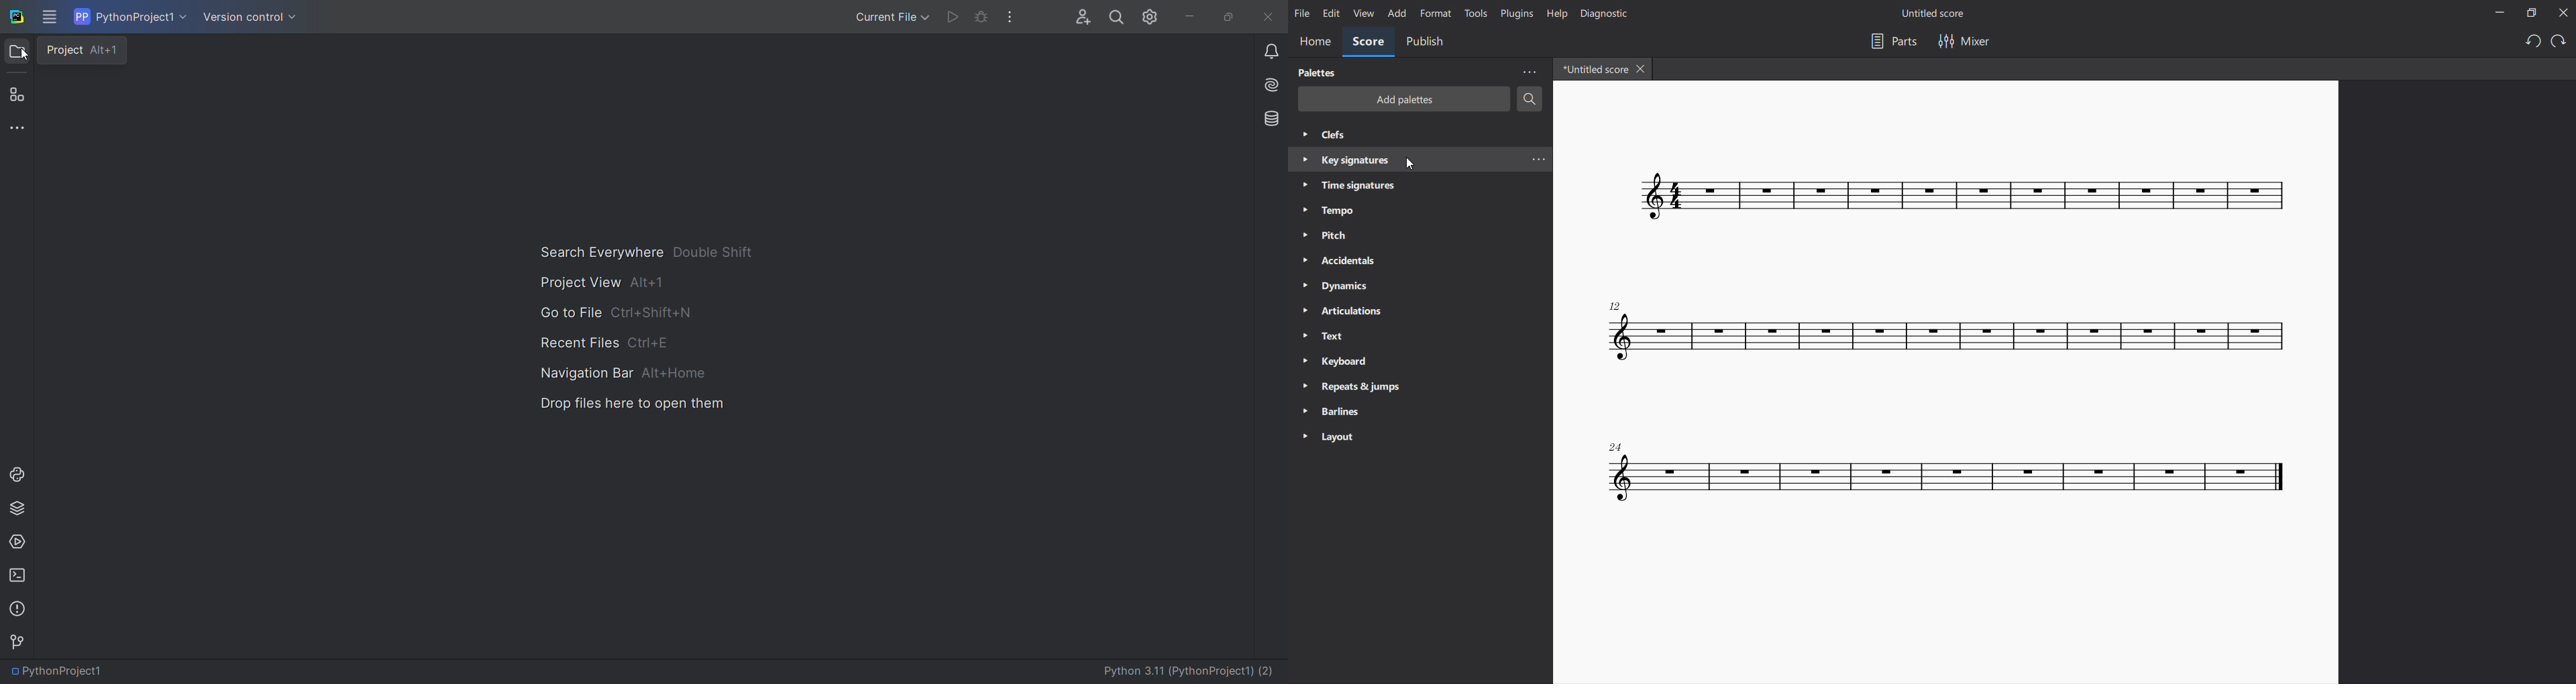  What do you see at coordinates (981, 16) in the screenshot?
I see `debug` at bounding box center [981, 16].